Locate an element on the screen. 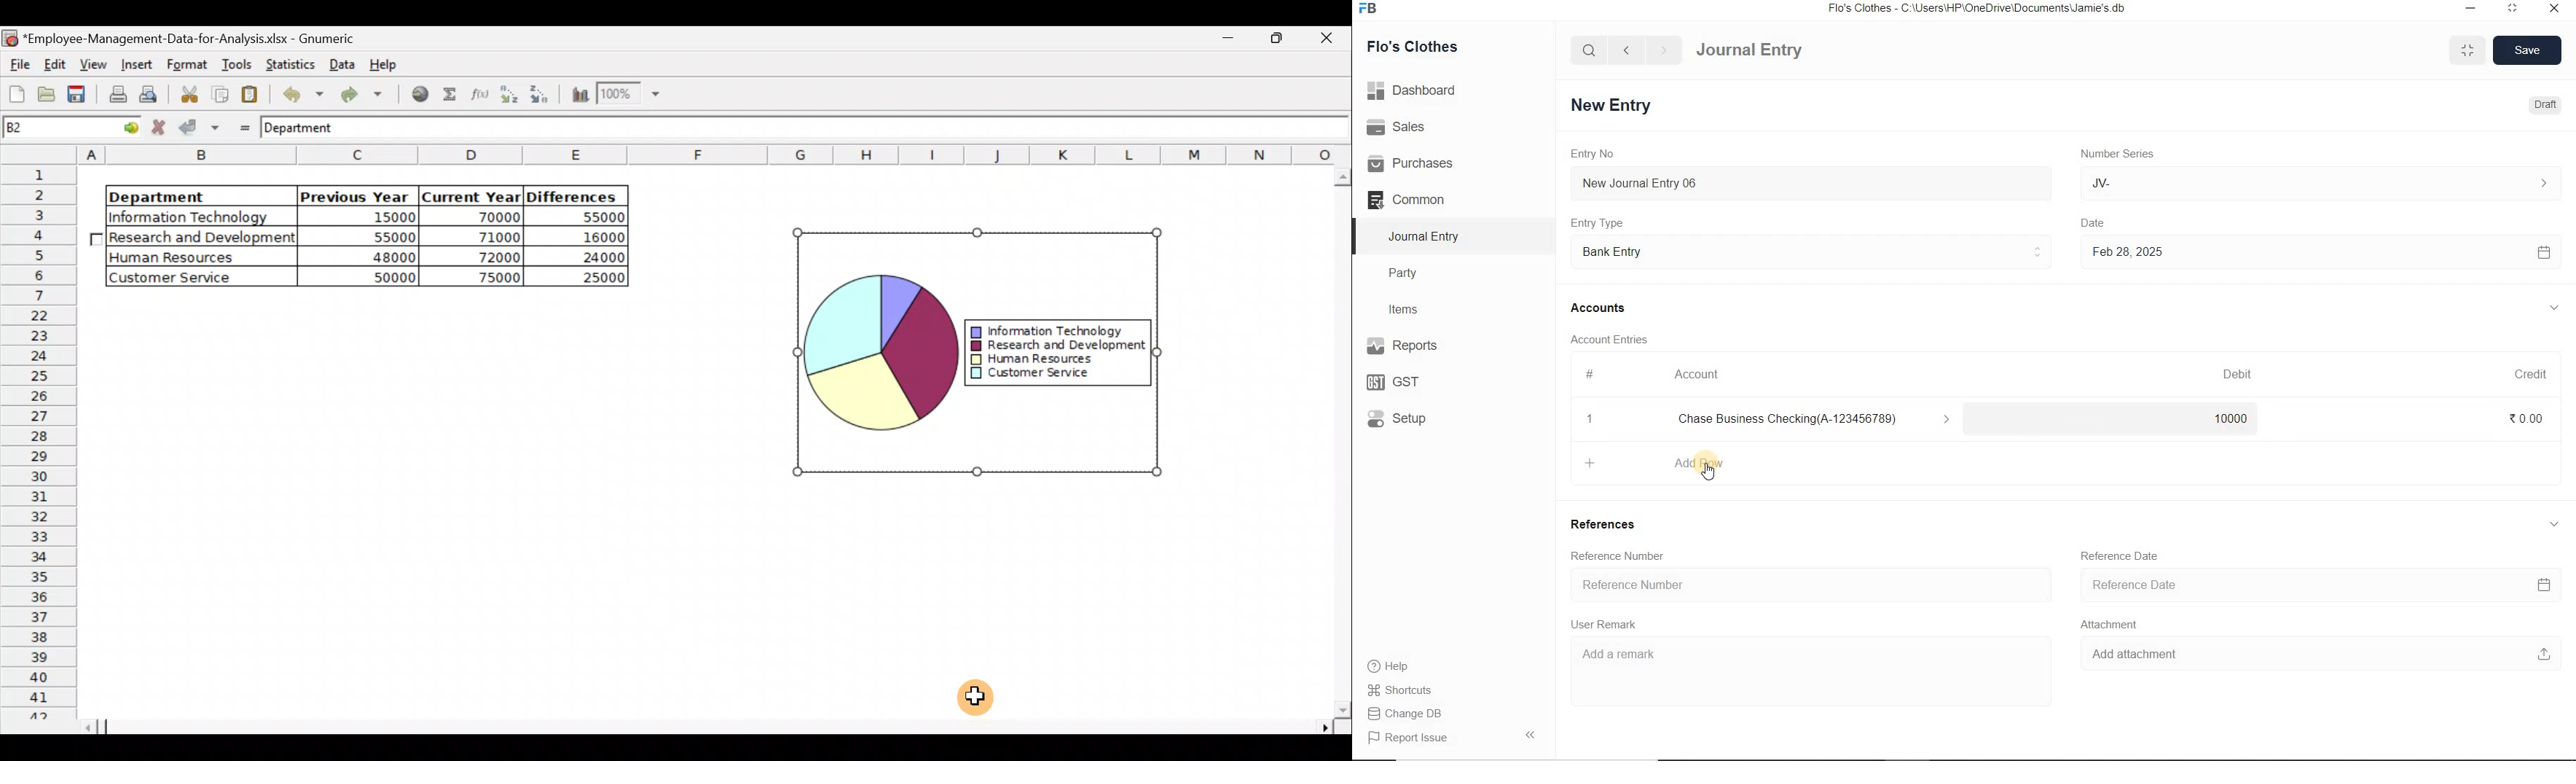  References is located at coordinates (1608, 526).